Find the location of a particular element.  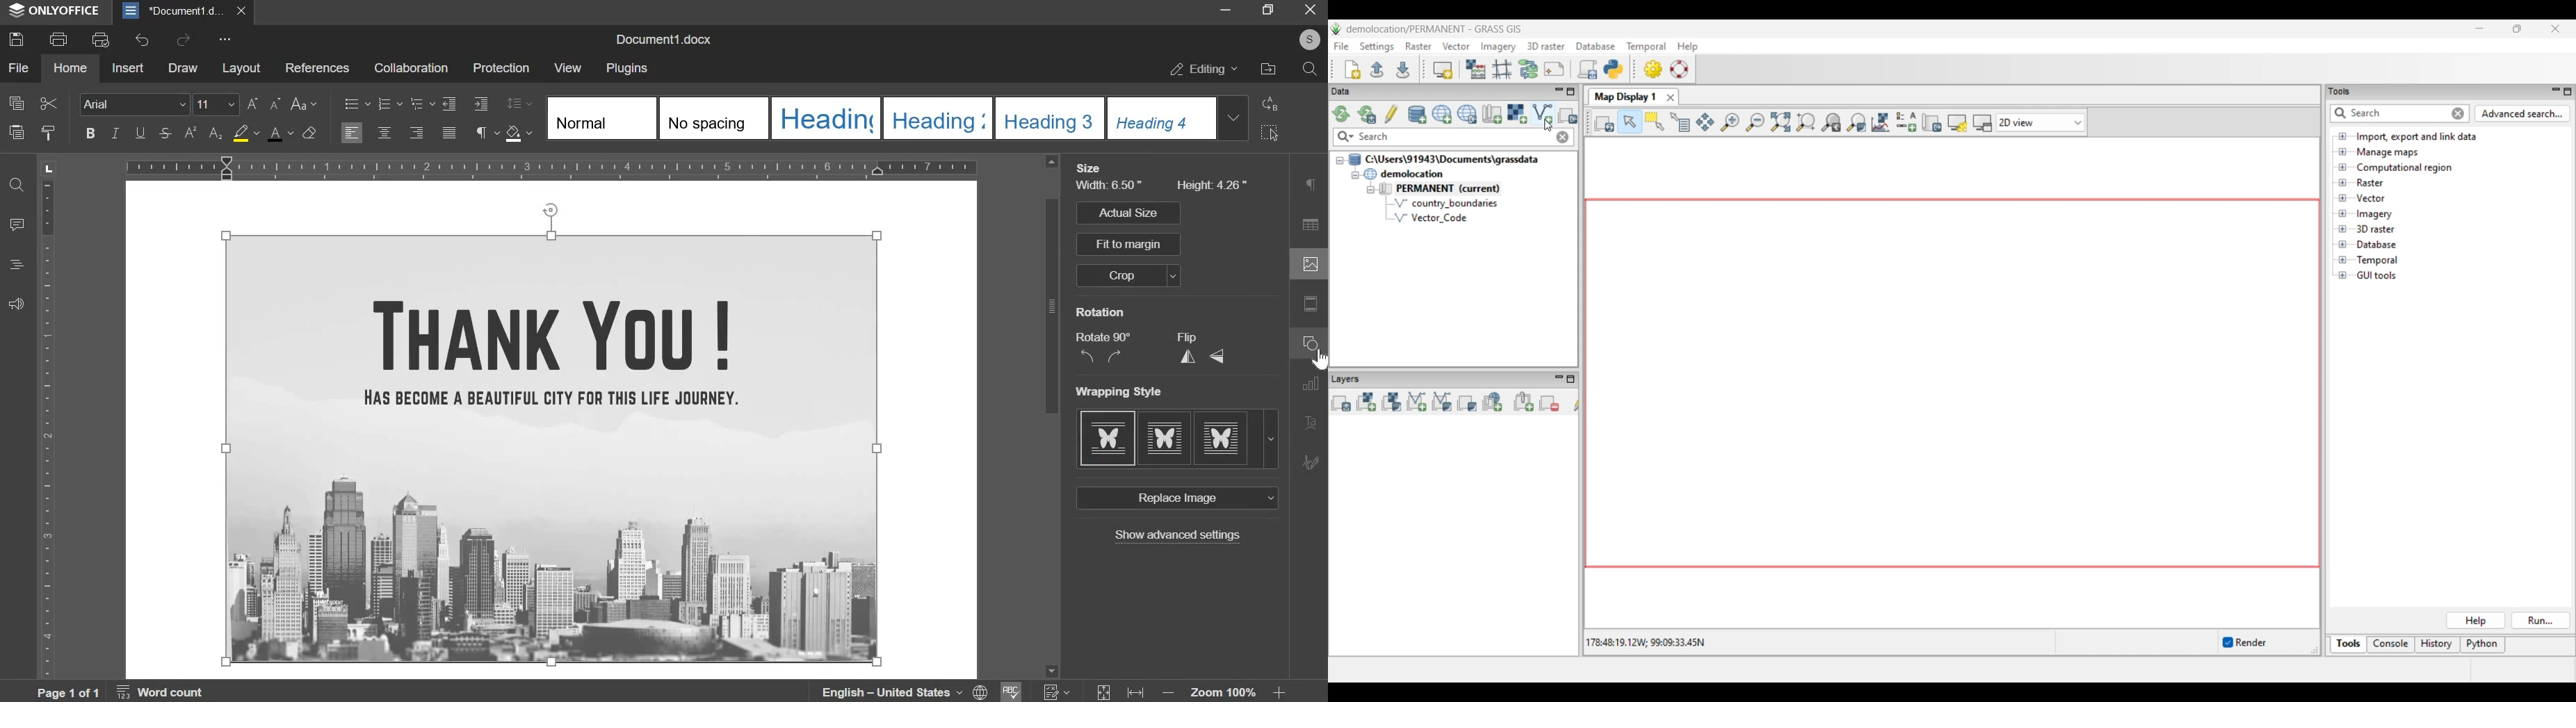

crop is located at coordinates (1128, 277).